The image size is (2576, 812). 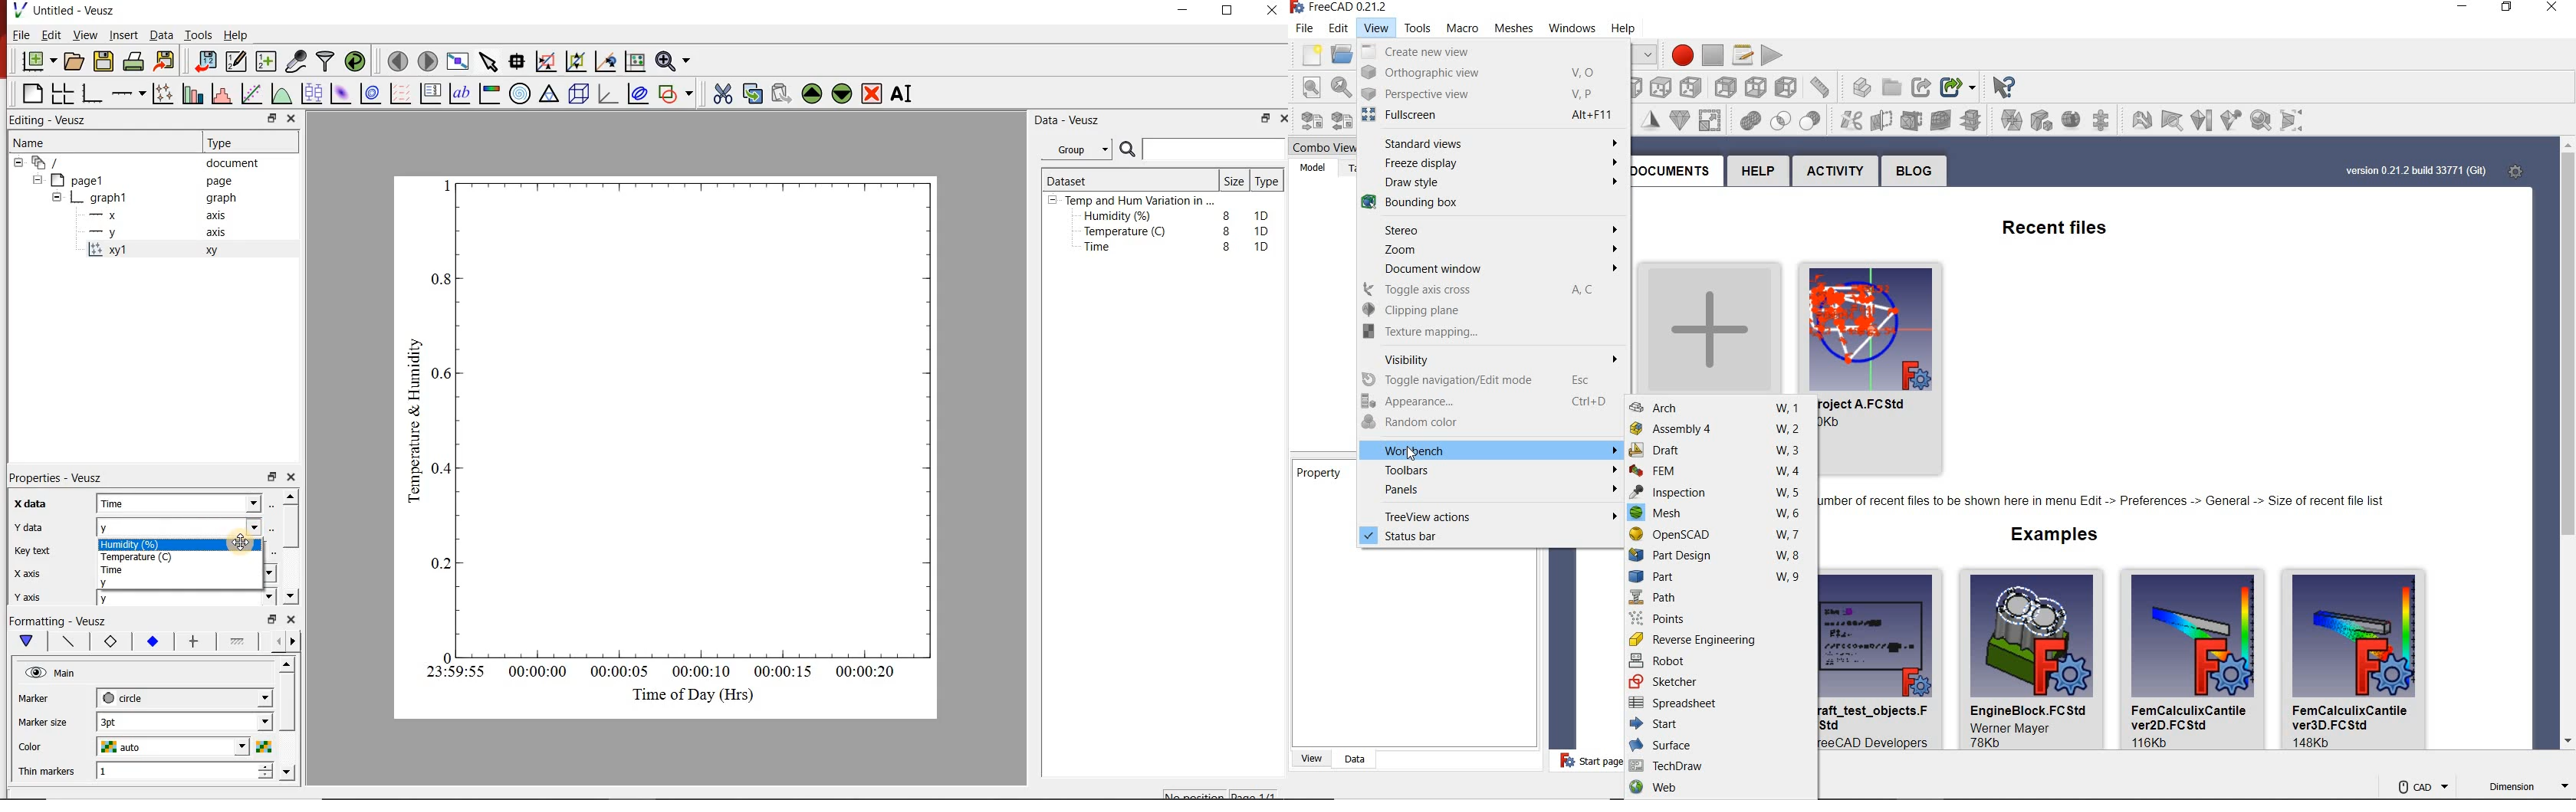 What do you see at coordinates (1944, 120) in the screenshot?
I see `cross-sections` at bounding box center [1944, 120].